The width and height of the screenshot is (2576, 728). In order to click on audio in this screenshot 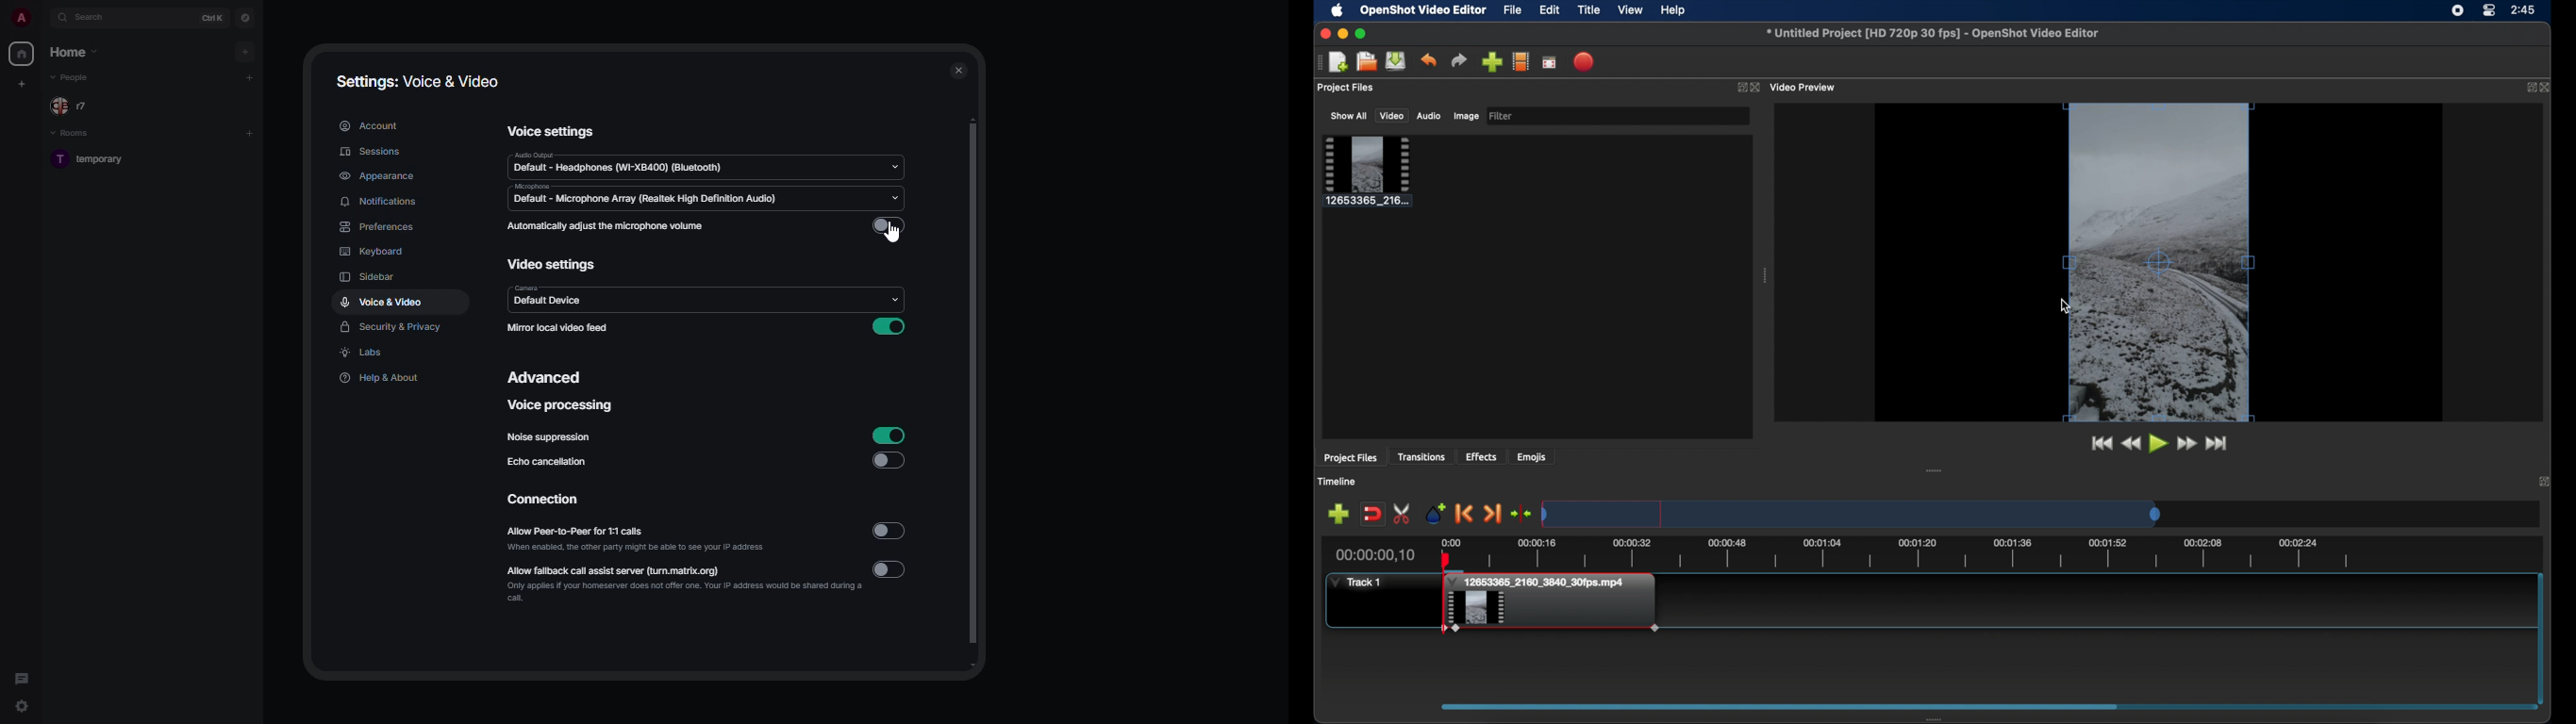, I will do `click(1429, 117)`.